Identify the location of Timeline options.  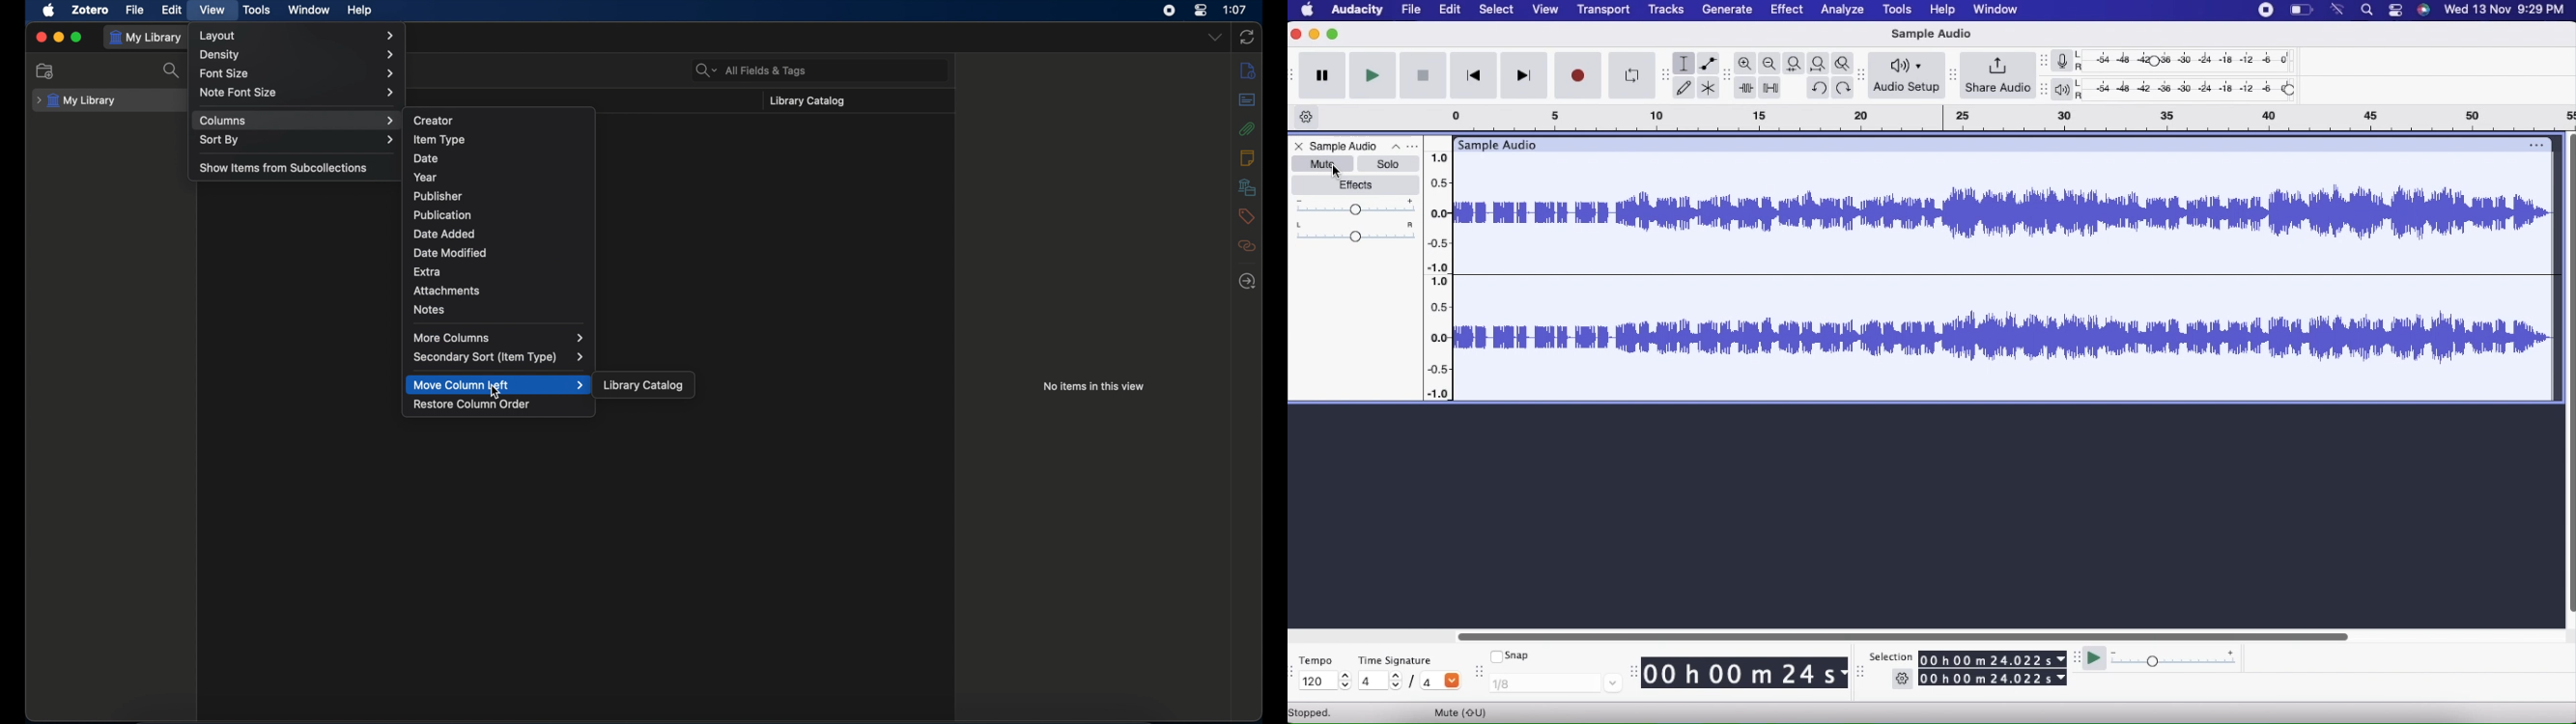
(1309, 117).